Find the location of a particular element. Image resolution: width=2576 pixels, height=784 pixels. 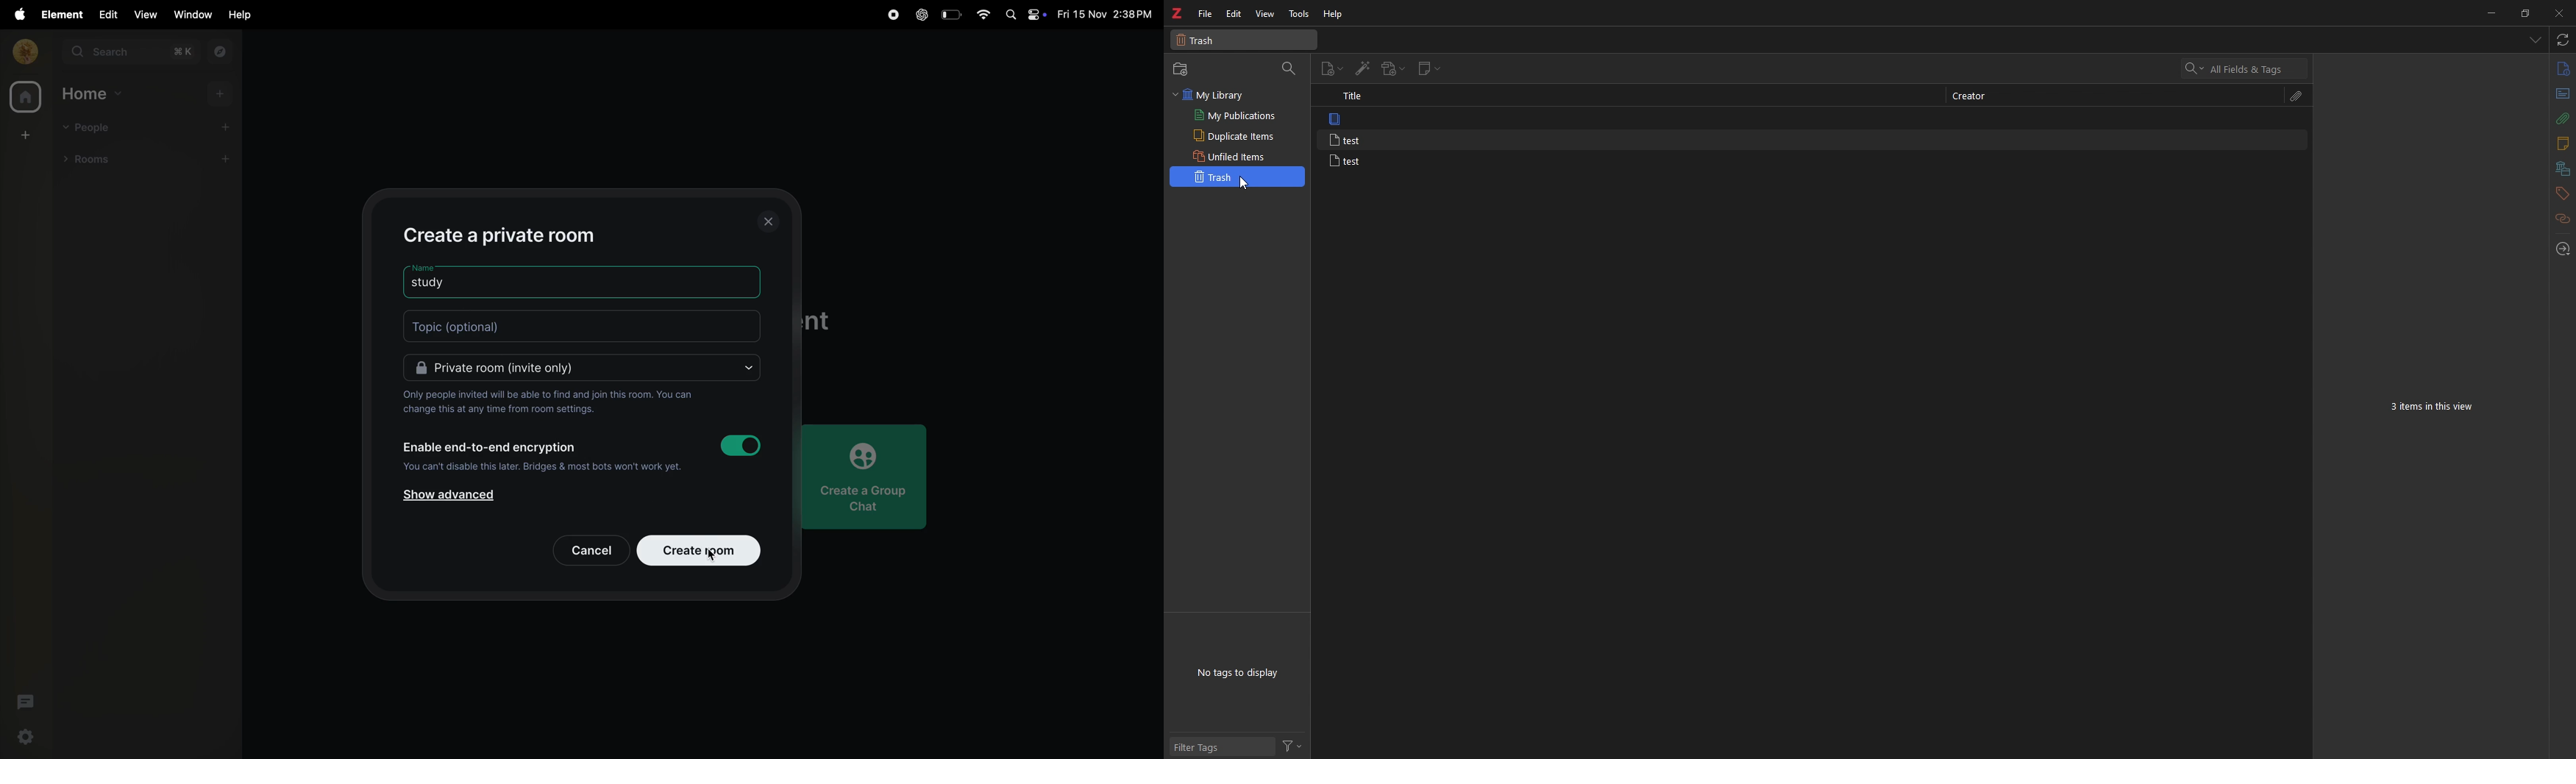

date and time is located at coordinates (1109, 15).